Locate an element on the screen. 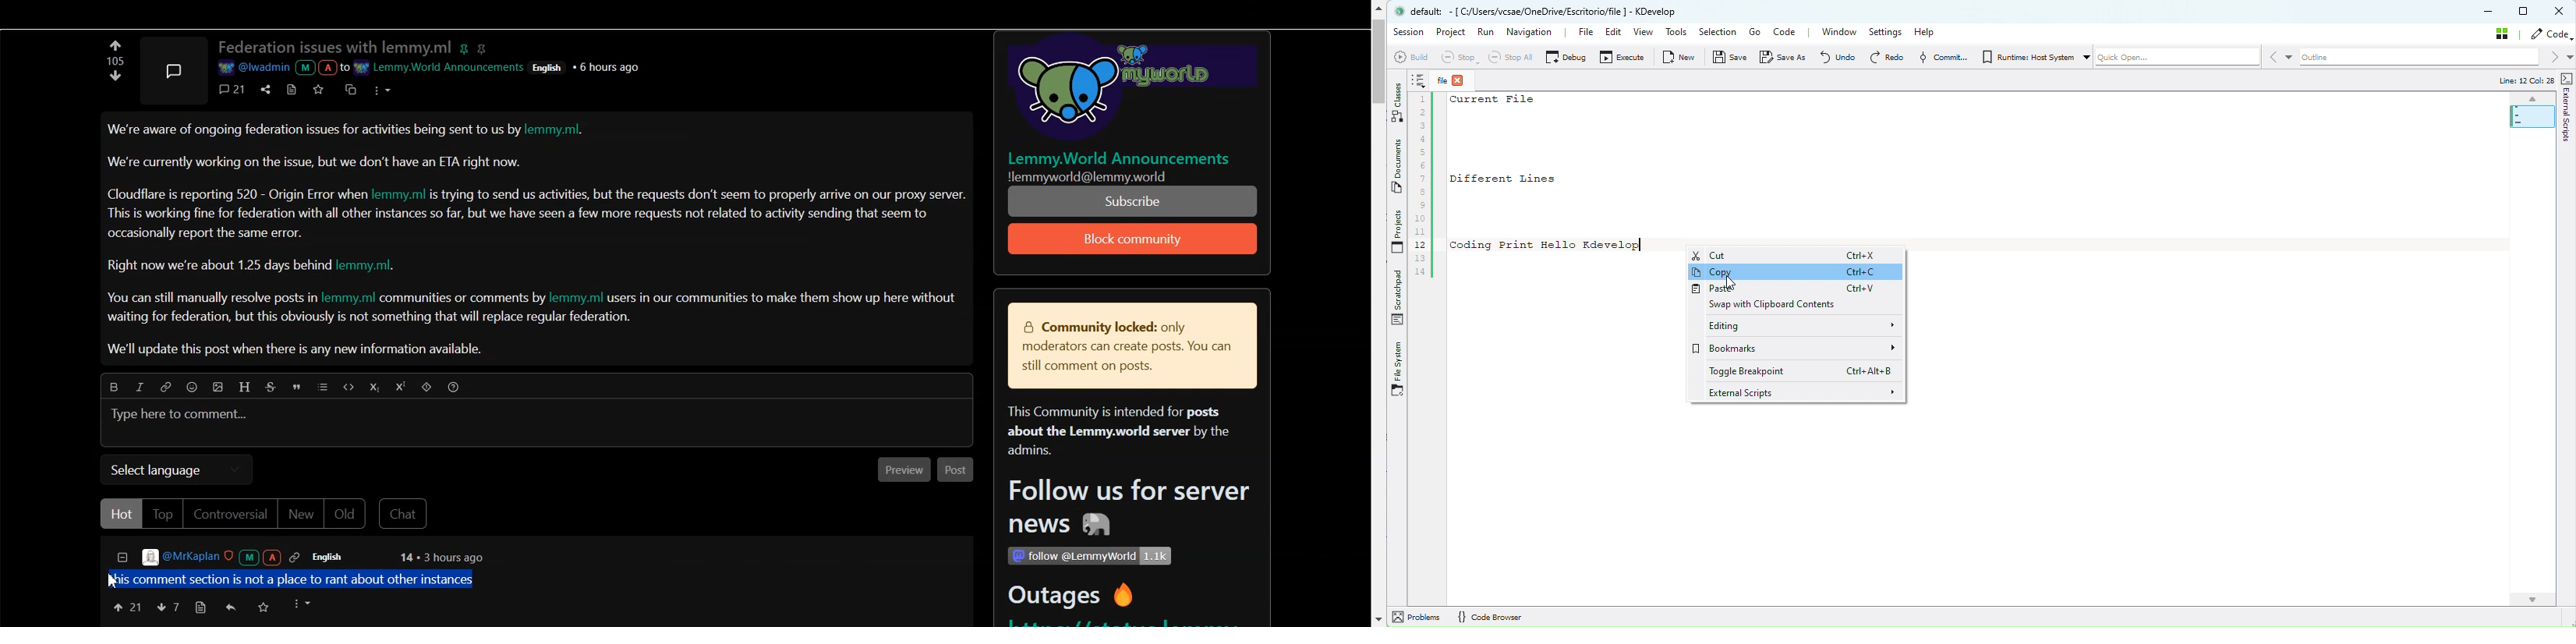  Scrathpad is located at coordinates (1397, 296).